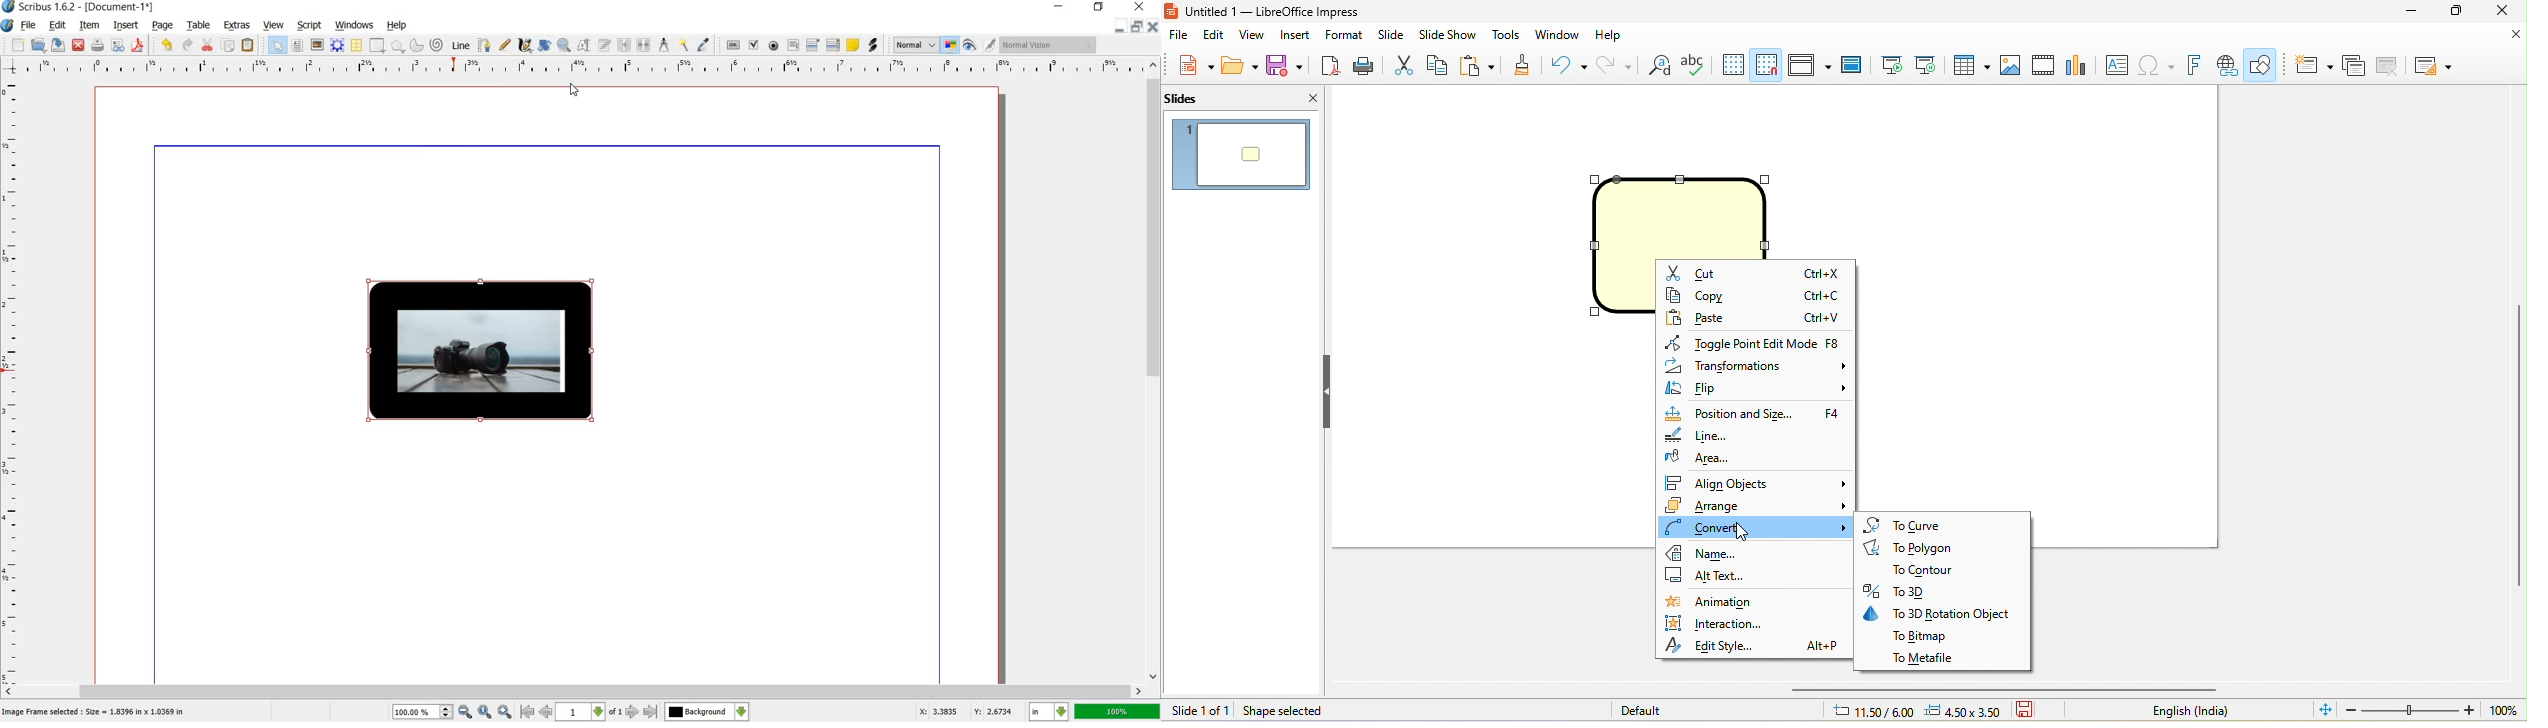  What do you see at coordinates (297, 46) in the screenshot?
I see `text frame` at bounding box center [297, 46].